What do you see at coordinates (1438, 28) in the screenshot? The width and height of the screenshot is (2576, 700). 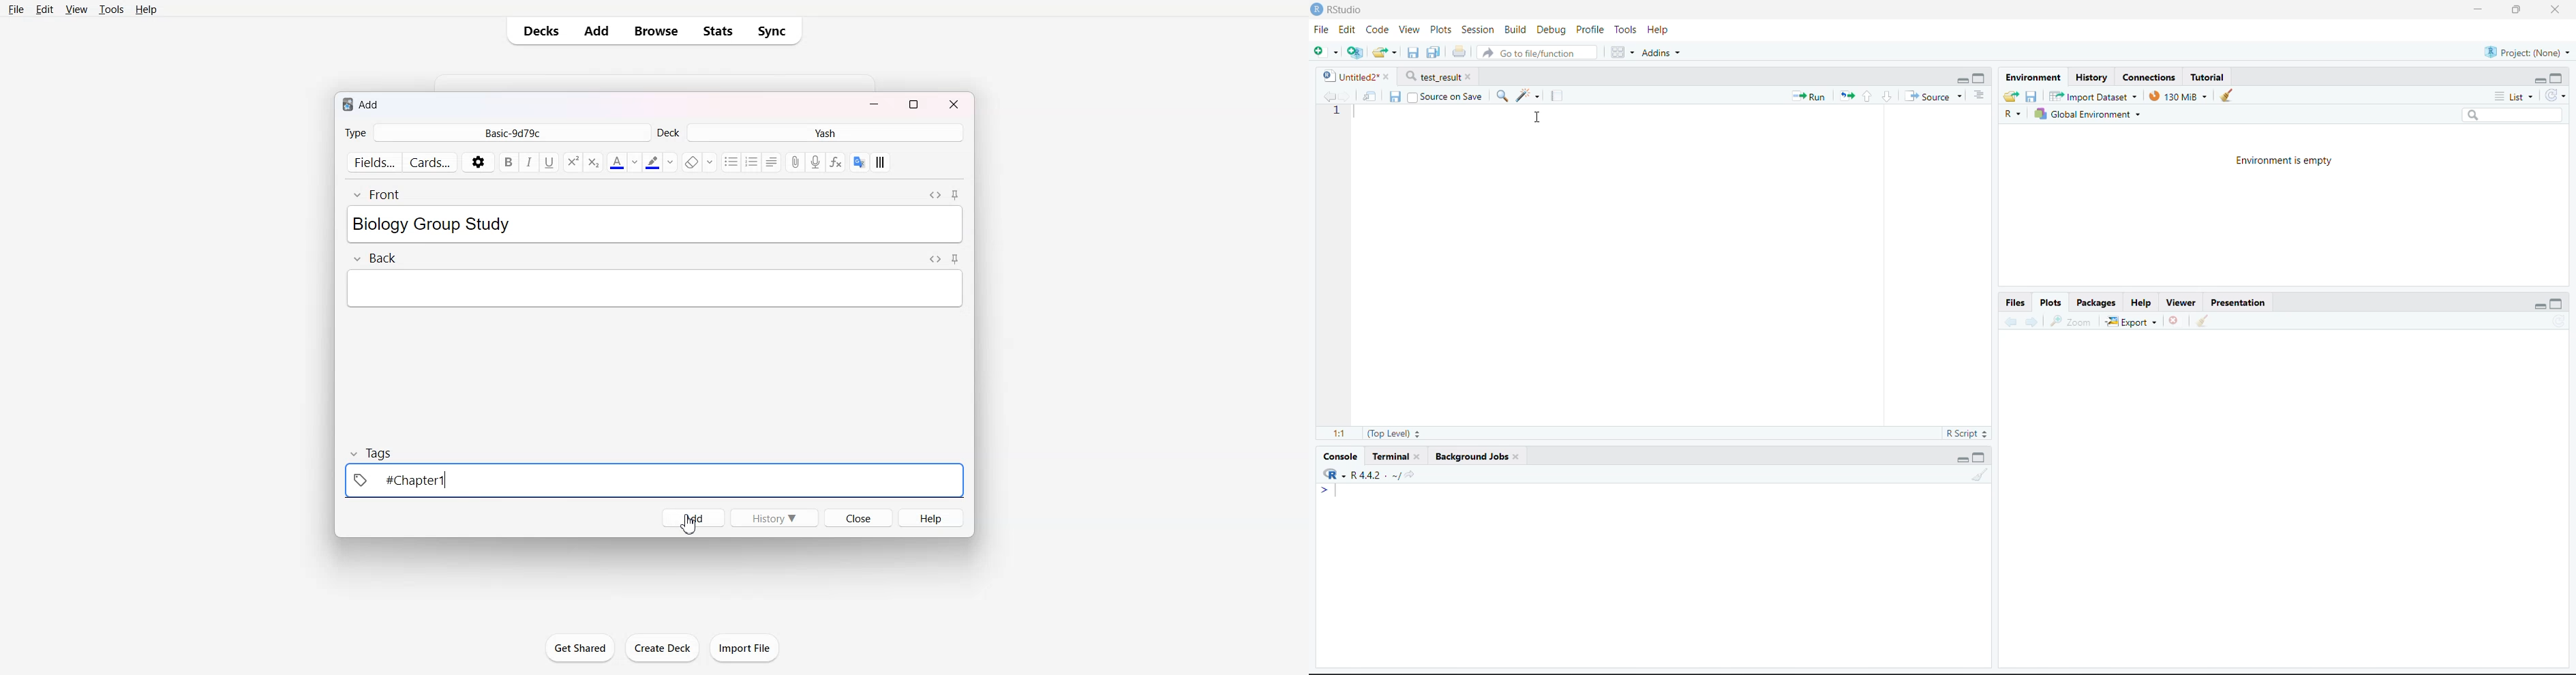 I see `Plots` at bounding box center [1438, 28].